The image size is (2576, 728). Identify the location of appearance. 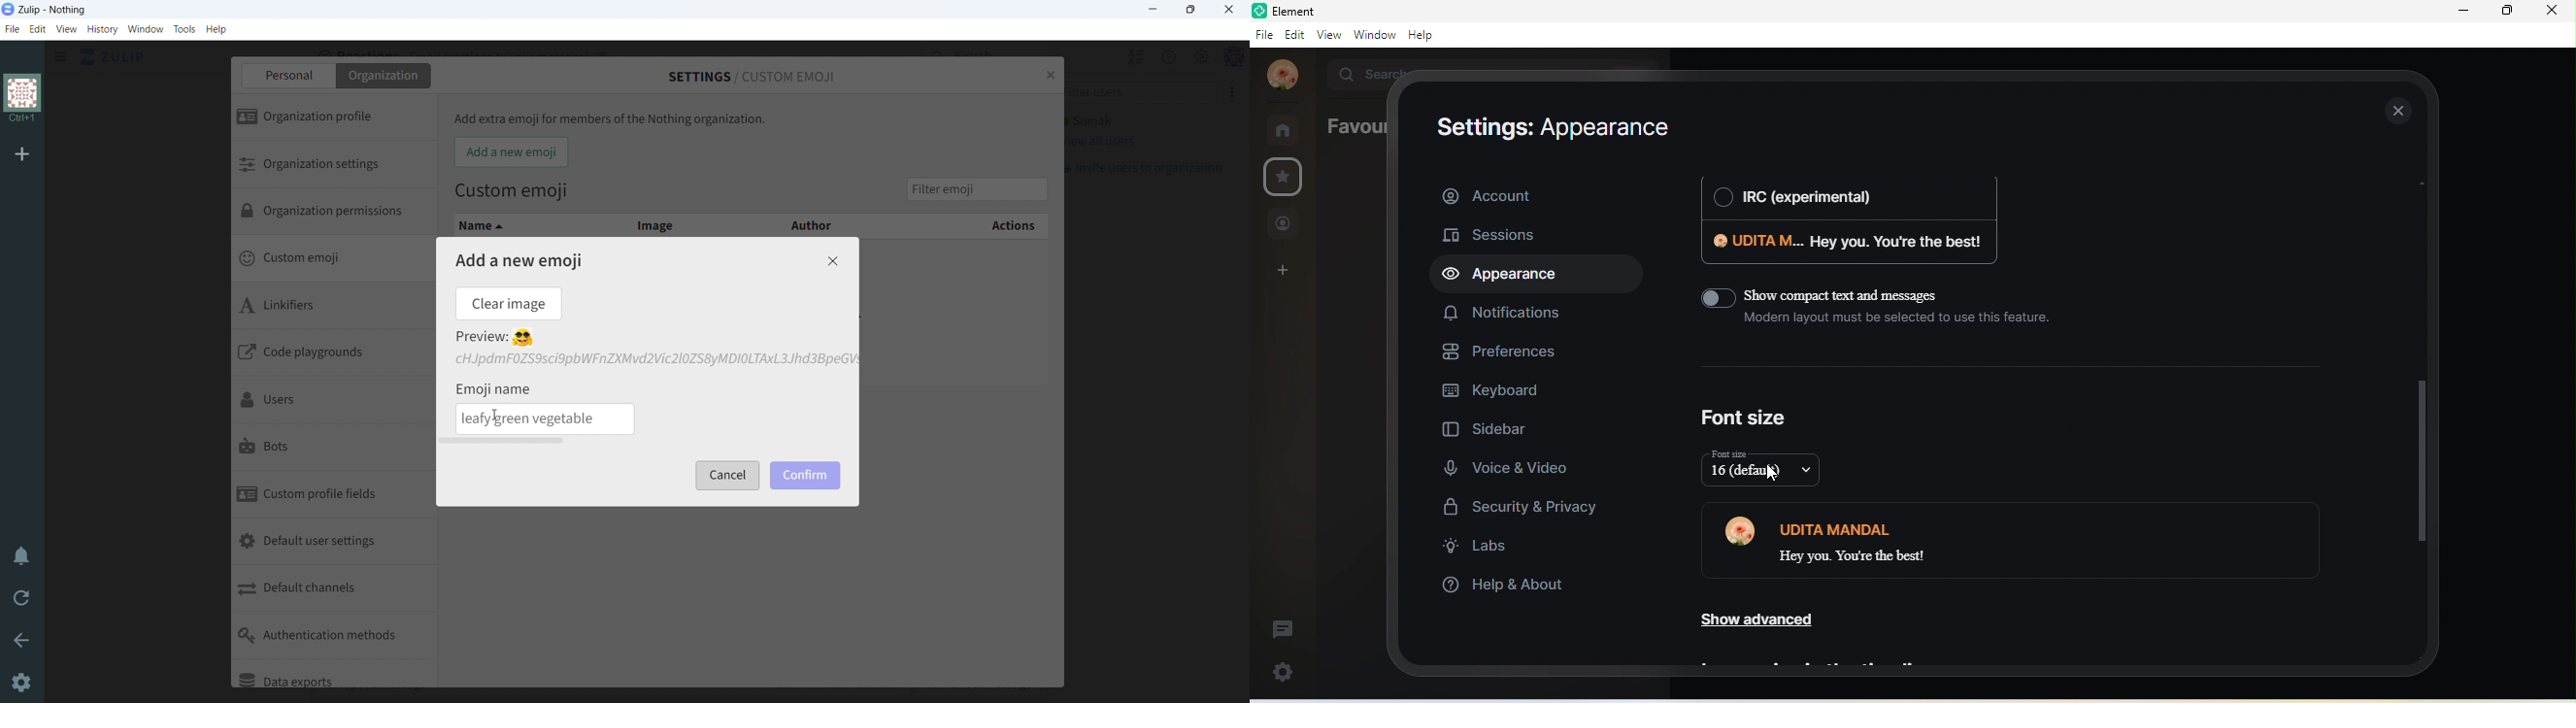
(1510, 277).